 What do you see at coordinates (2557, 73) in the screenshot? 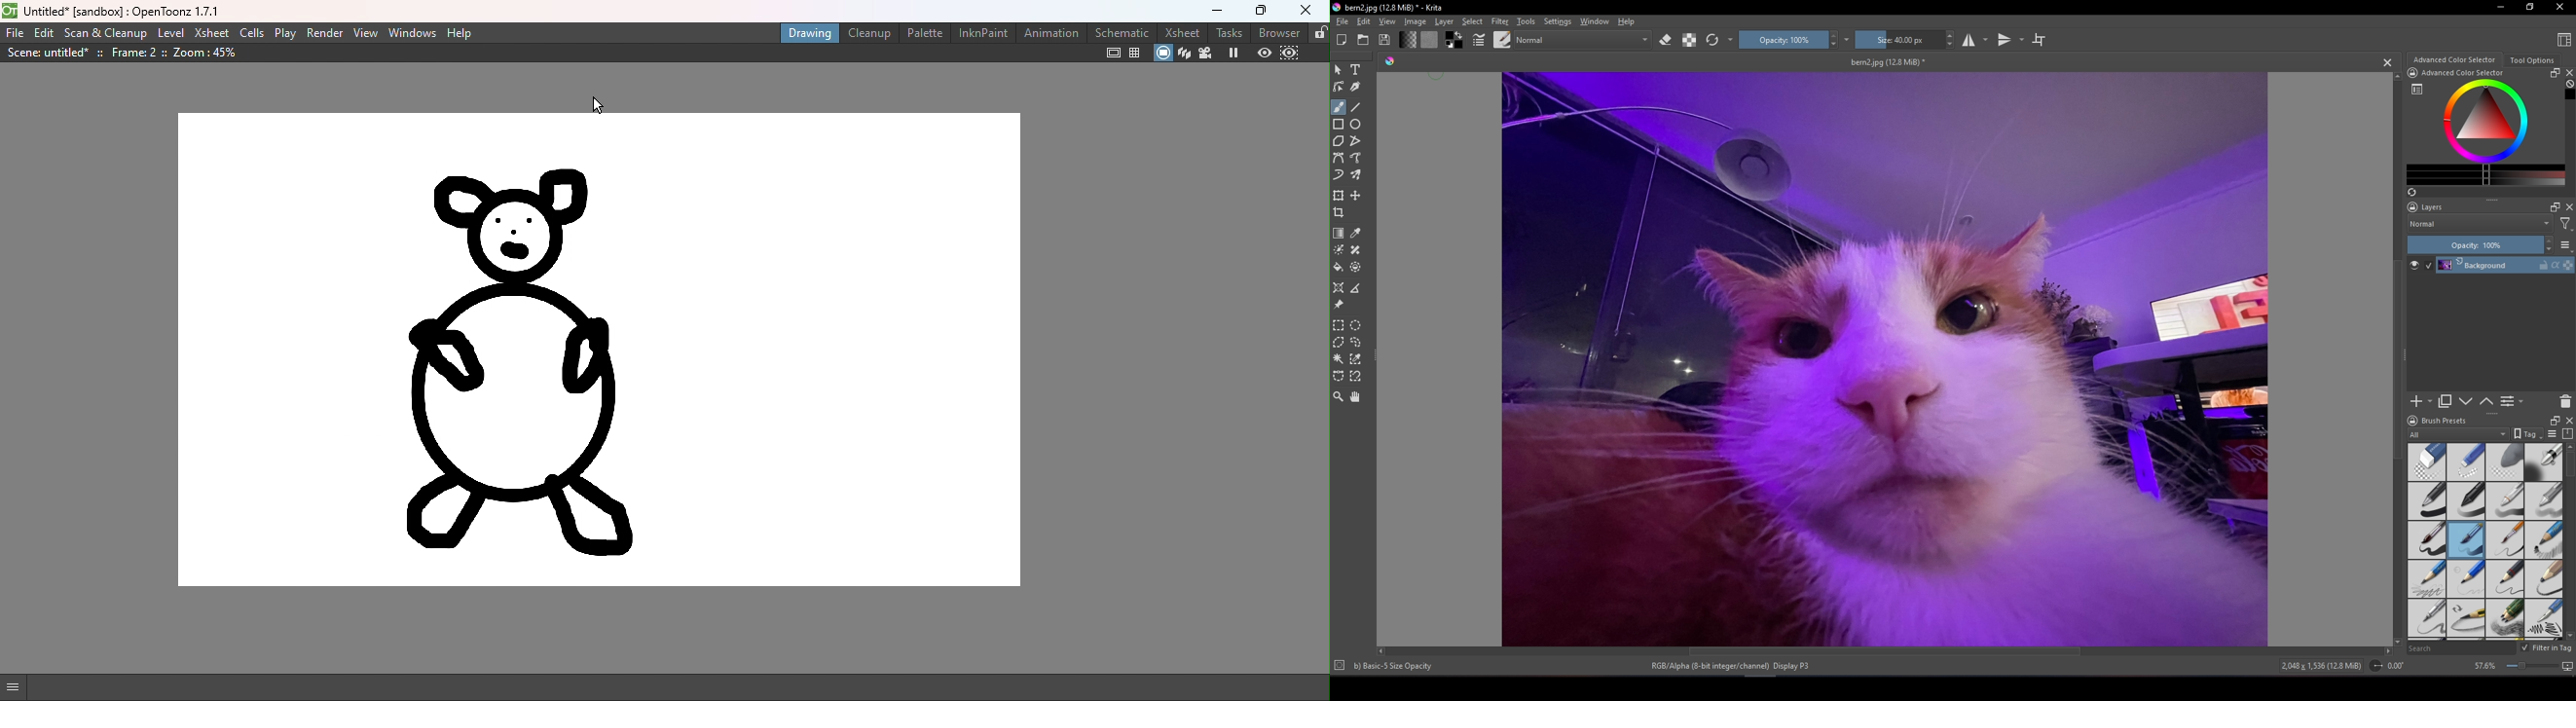
I see `Float docker` at bounding box center [2557, 73].